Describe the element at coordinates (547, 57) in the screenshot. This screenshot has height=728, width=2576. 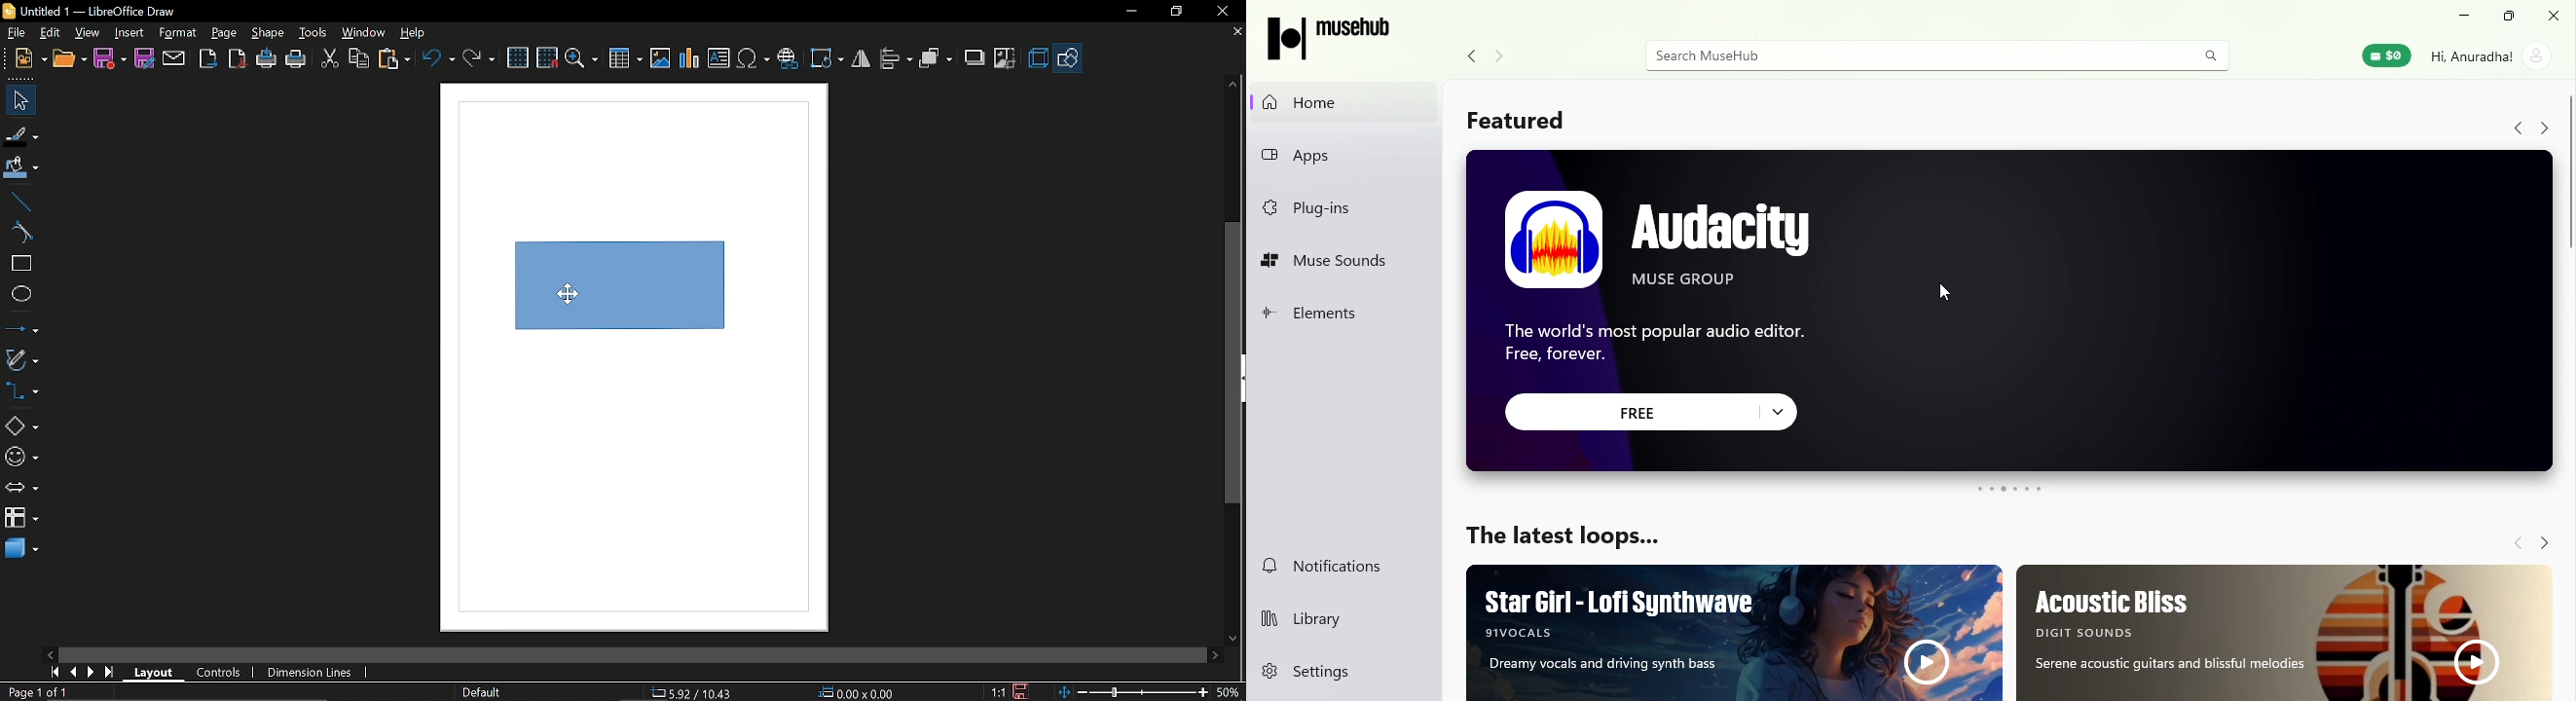
I see `snap to grid` at that location.